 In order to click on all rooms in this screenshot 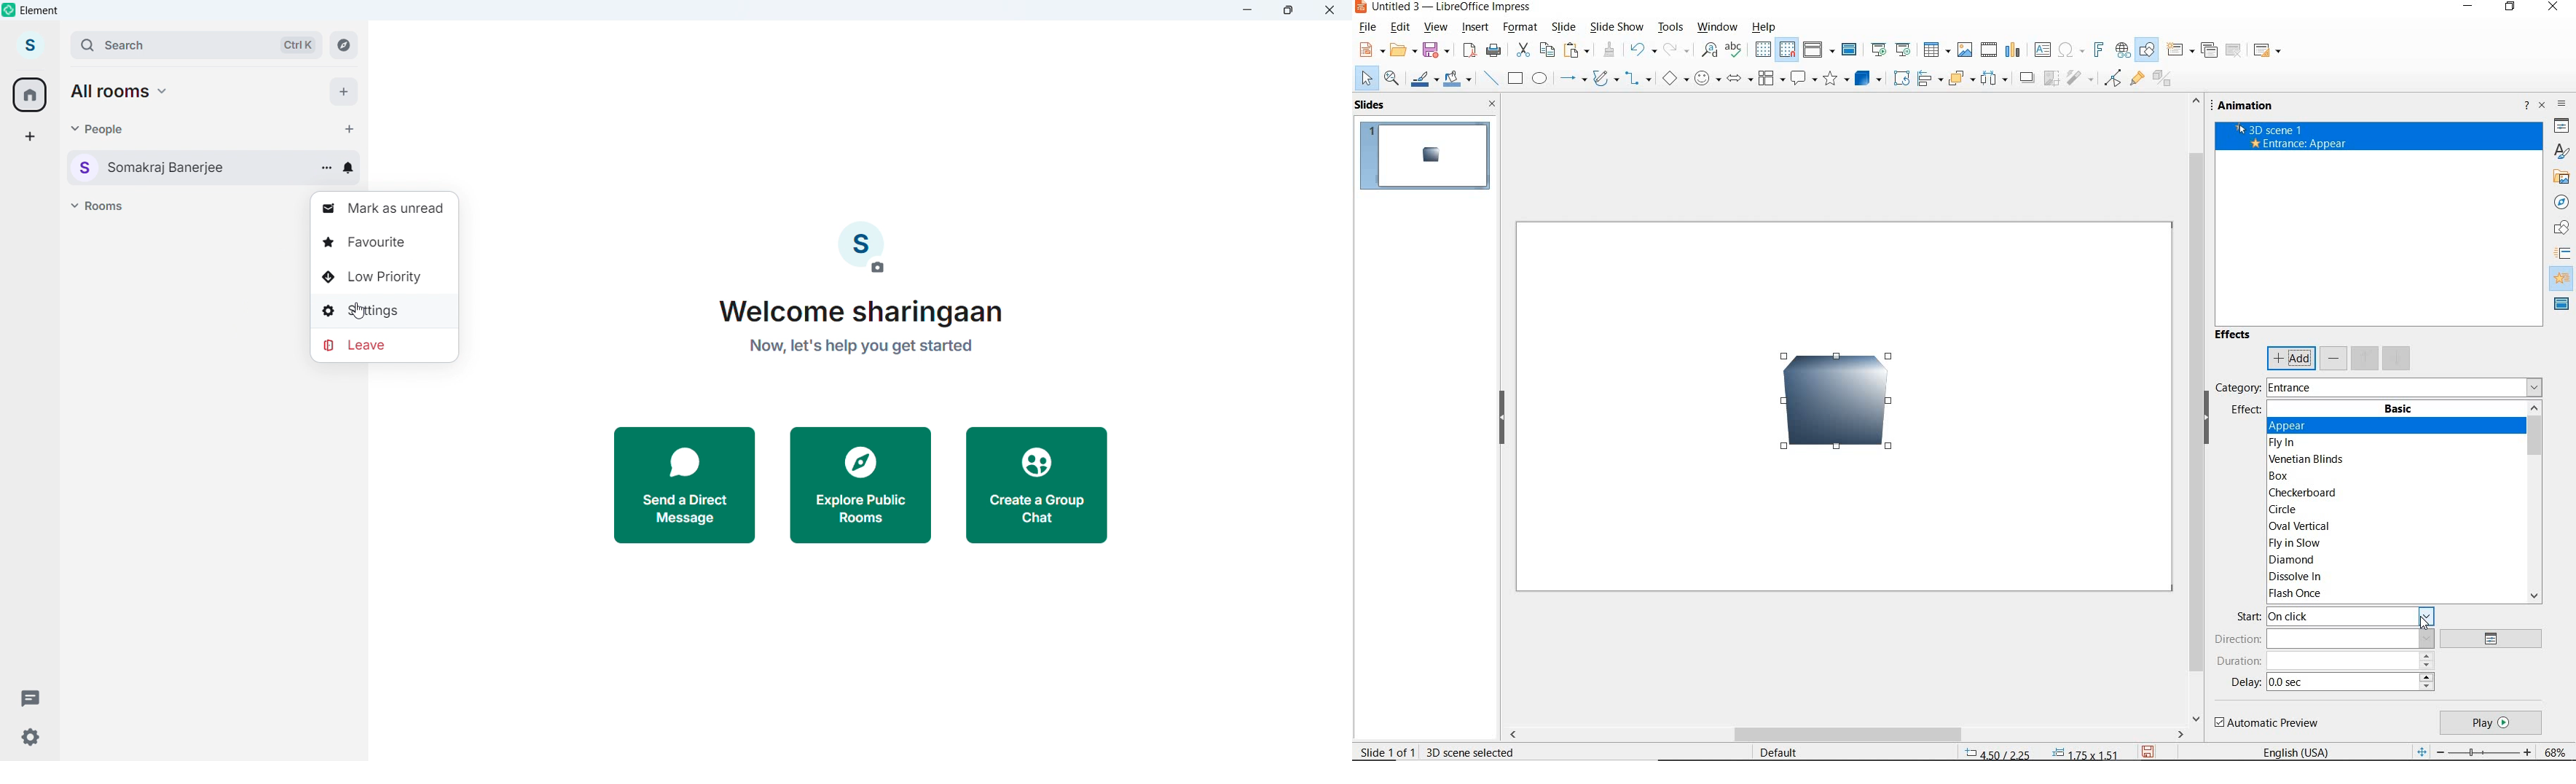, I will do `click(123, 91)`.